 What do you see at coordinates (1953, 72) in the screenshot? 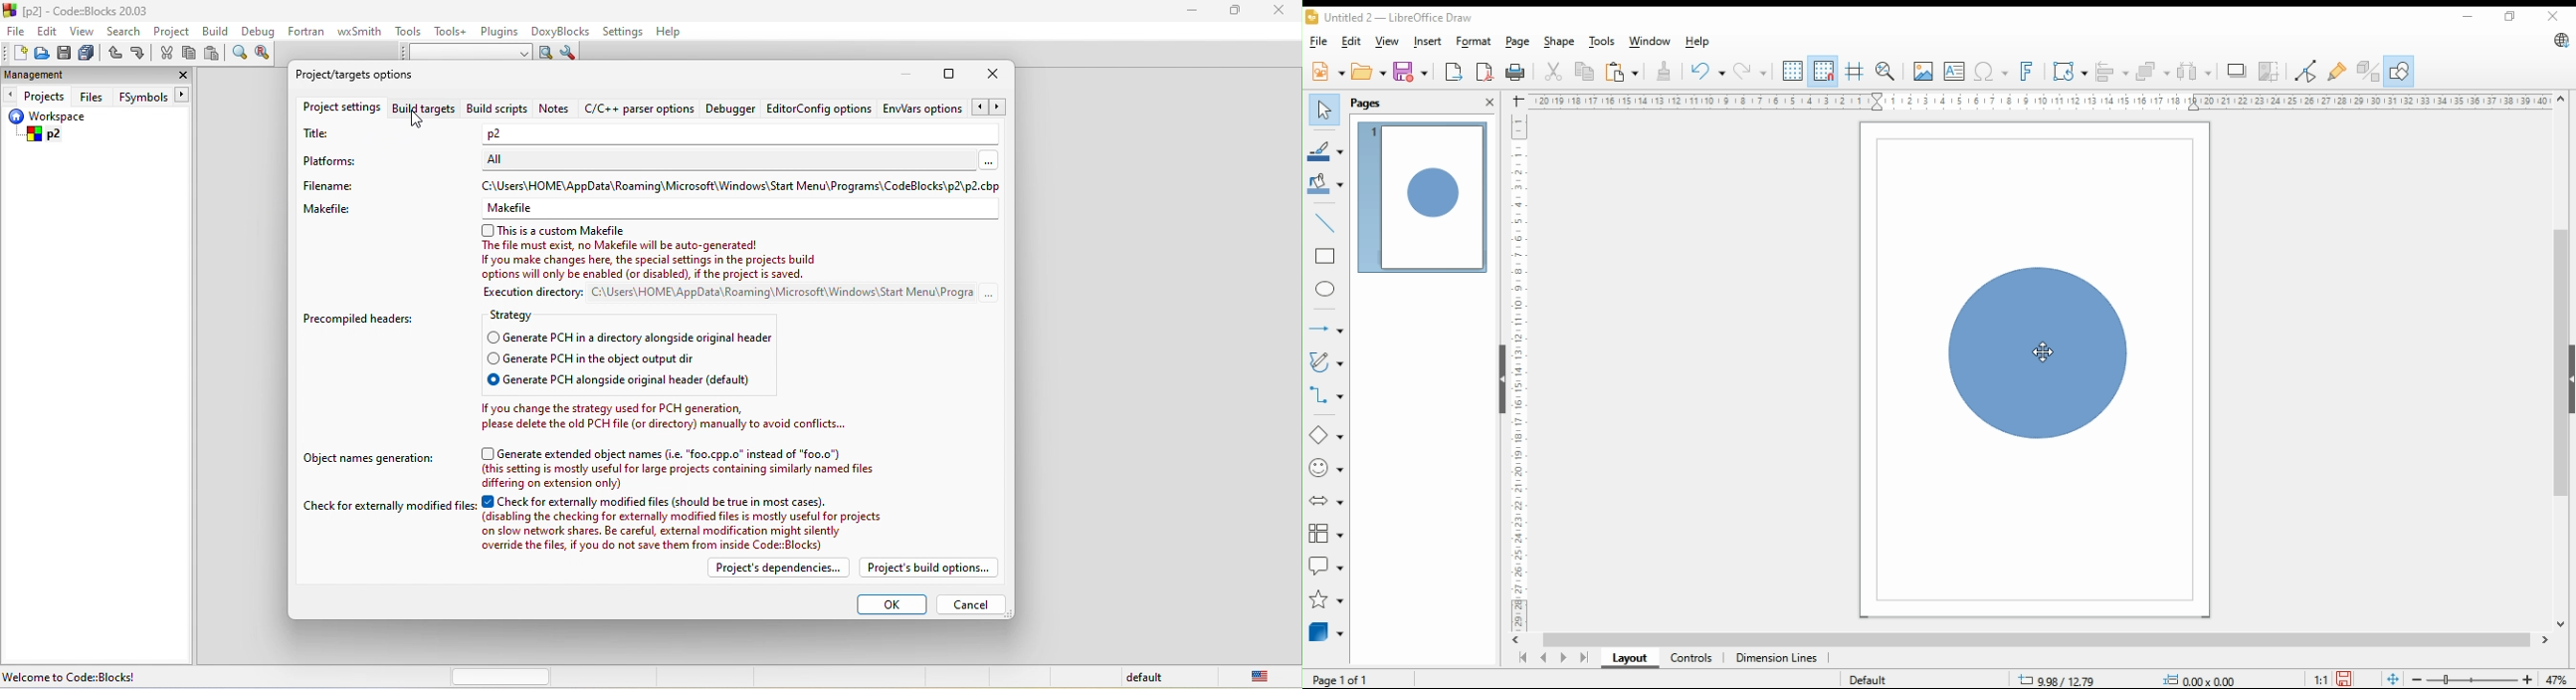
I see `insert text box` at bounding box center [1953, 72].